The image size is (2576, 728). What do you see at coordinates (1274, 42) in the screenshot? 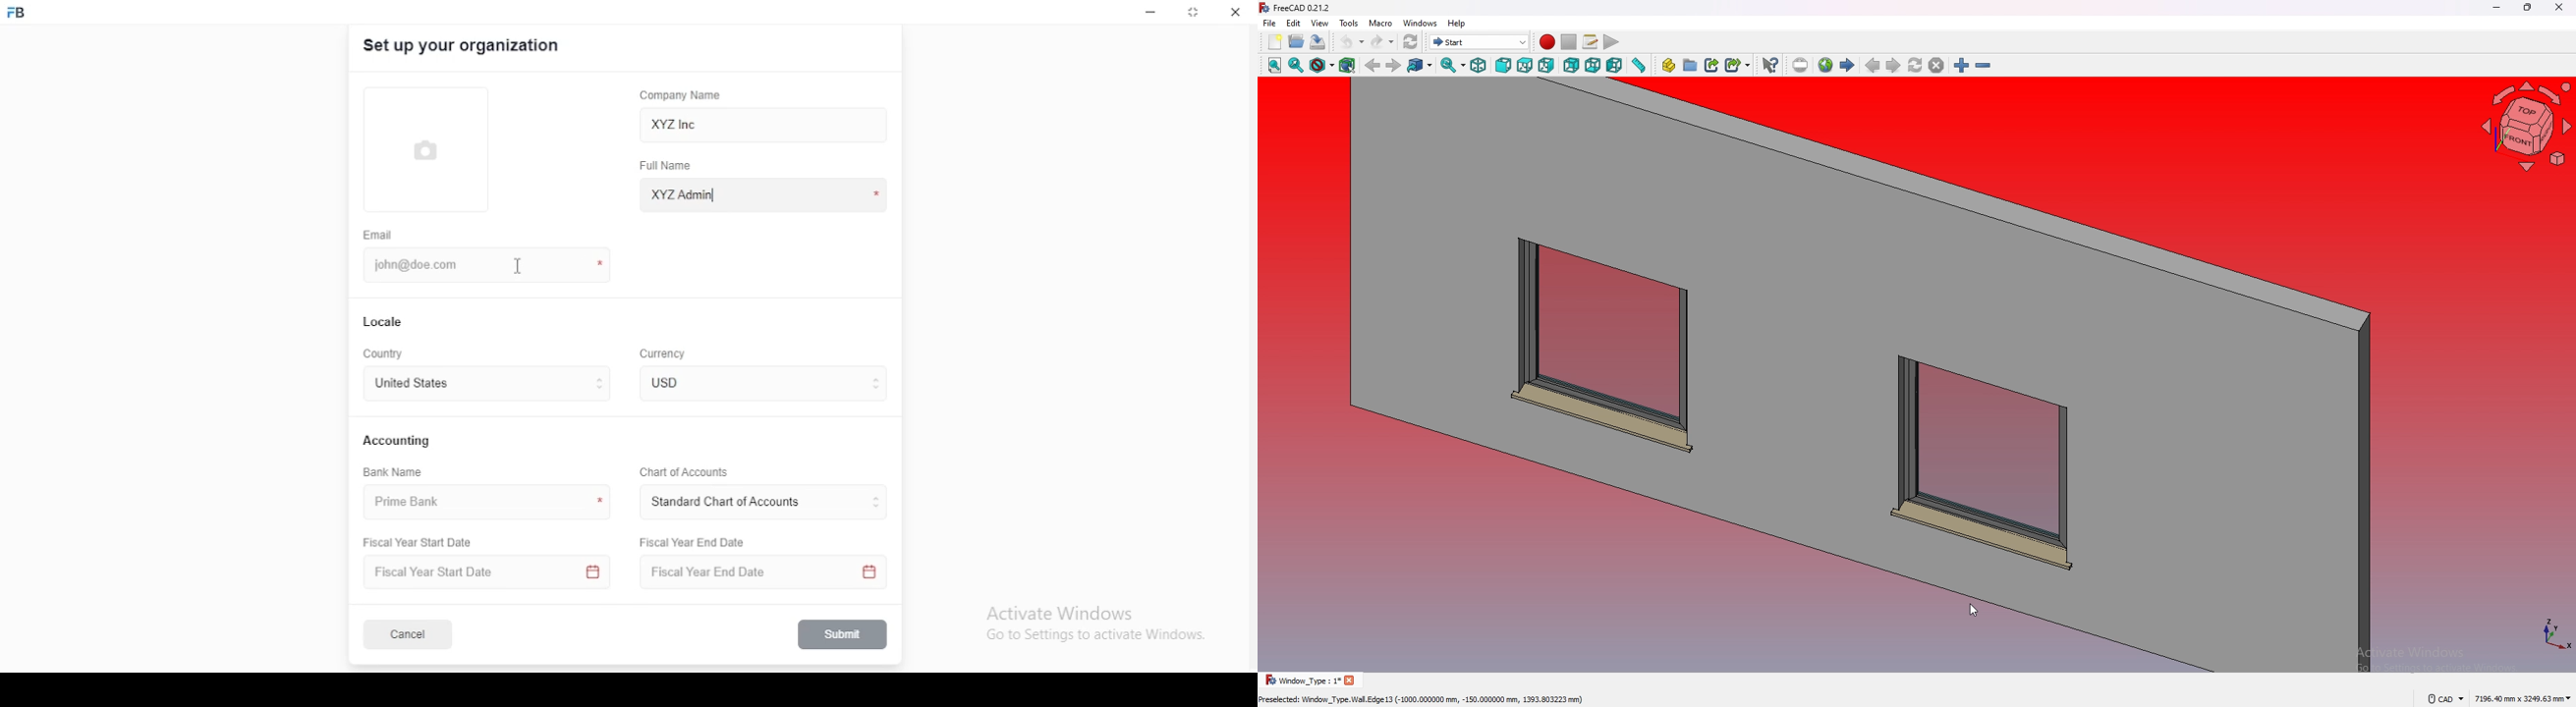
I see `new` at bounding box center [1274, 42].